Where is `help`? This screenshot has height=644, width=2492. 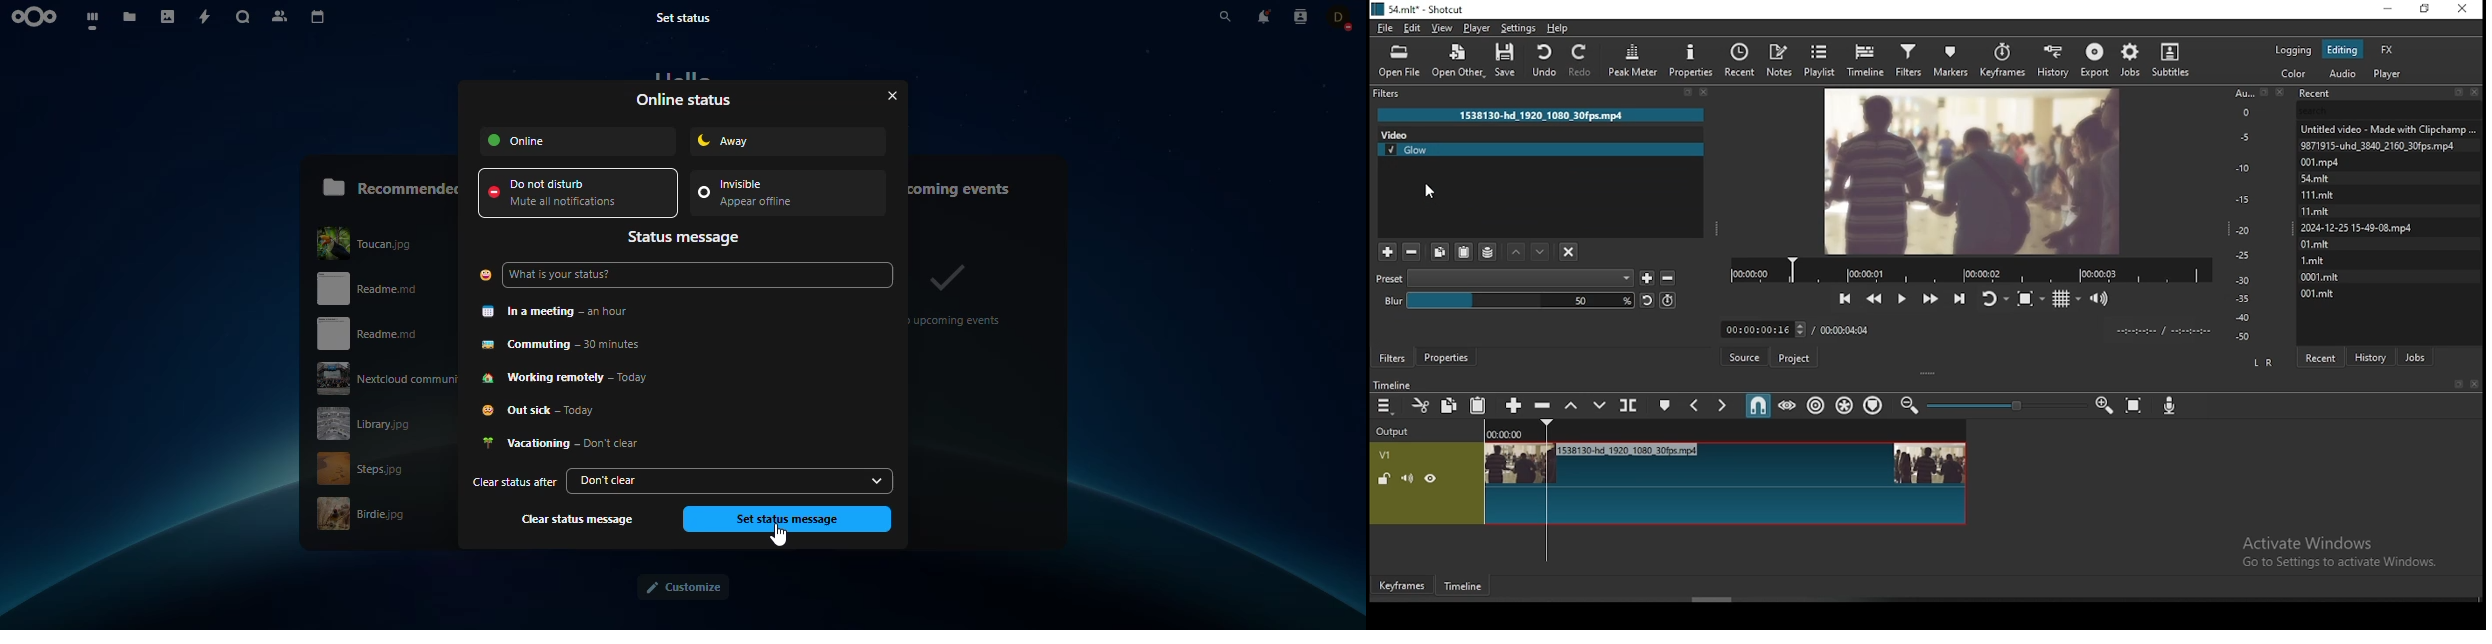
help is located at coordinates (1558, 28).